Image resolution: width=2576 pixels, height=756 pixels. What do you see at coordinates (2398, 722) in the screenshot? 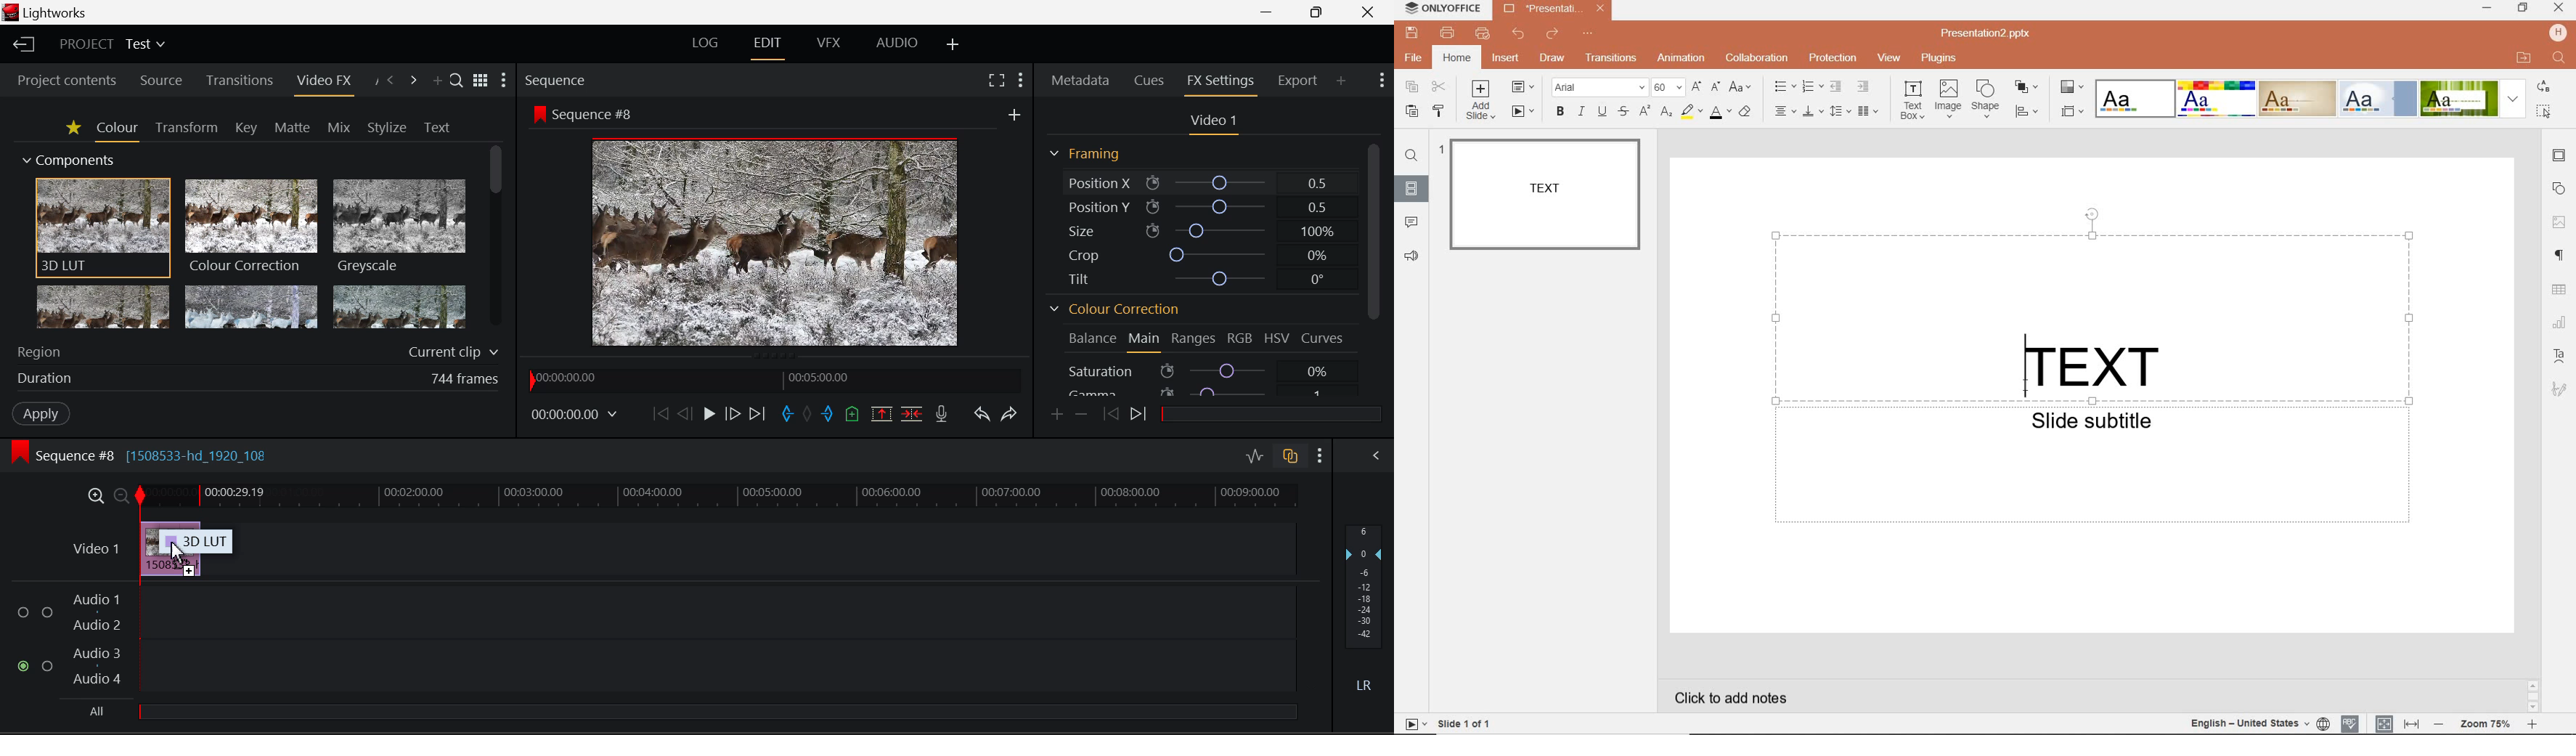
I see `FIT TO SLIDE / FIT TO WIDTH` at bounding box center [2398, 722].